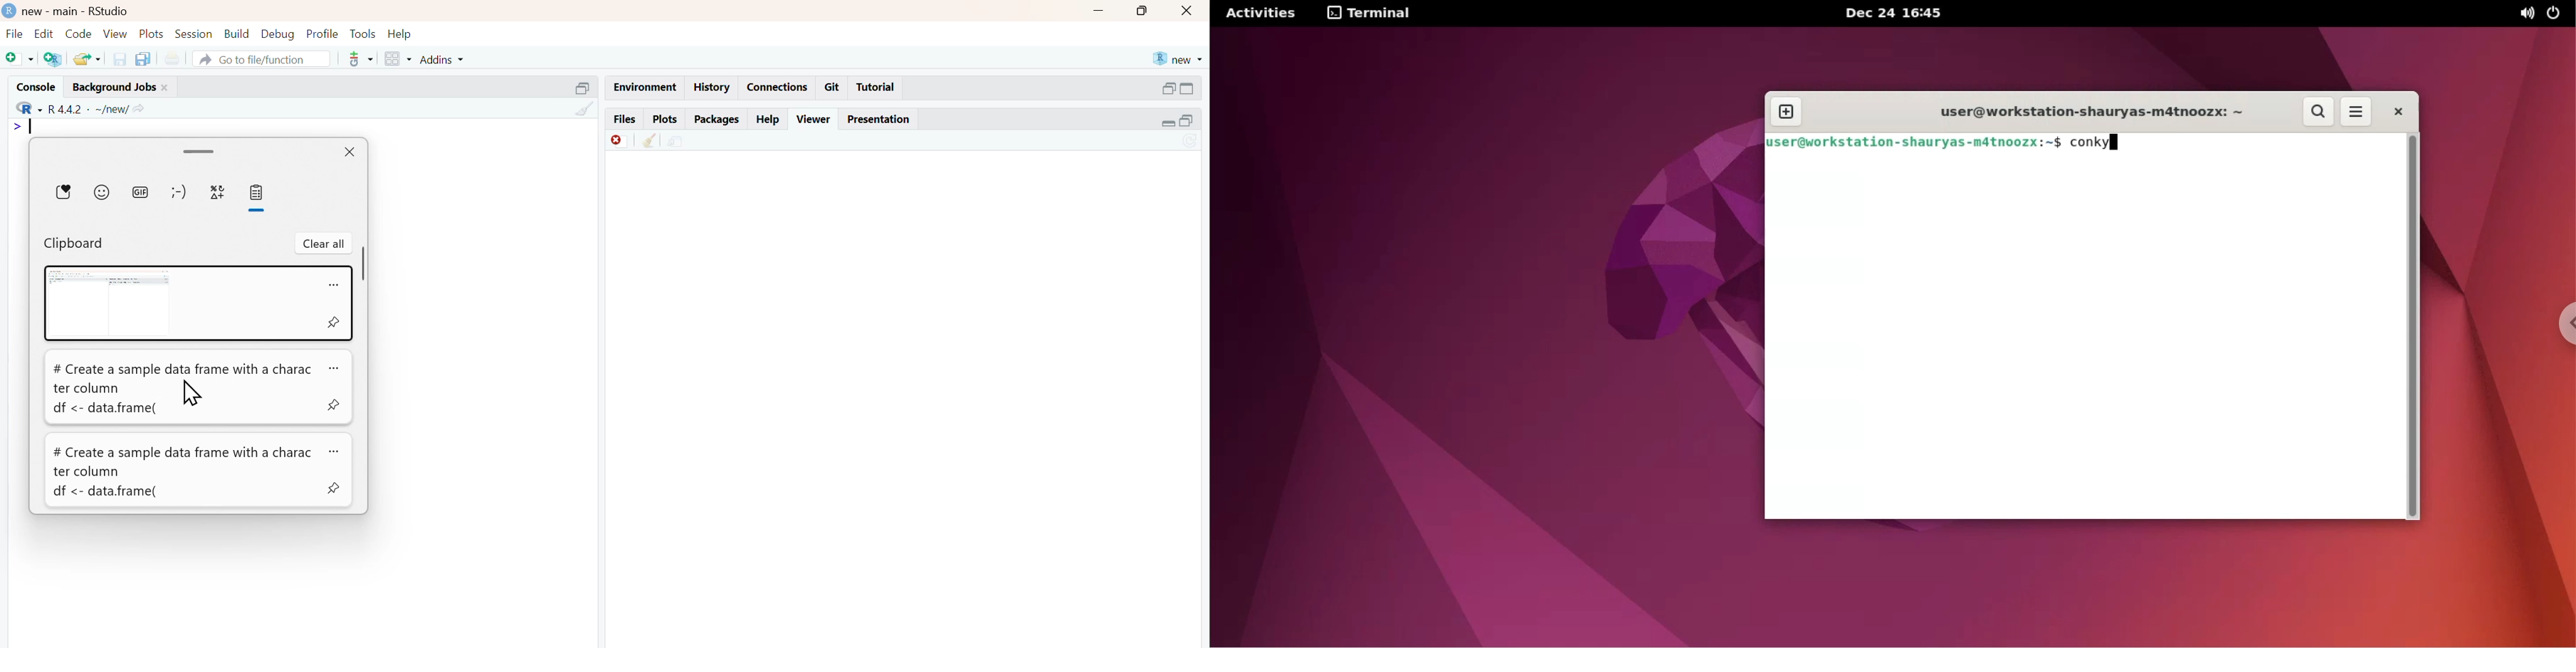 This screenshot has width=2576, height=672. Describe the element at coordinates (584, 89) in the screenshot. I see `` at that location.